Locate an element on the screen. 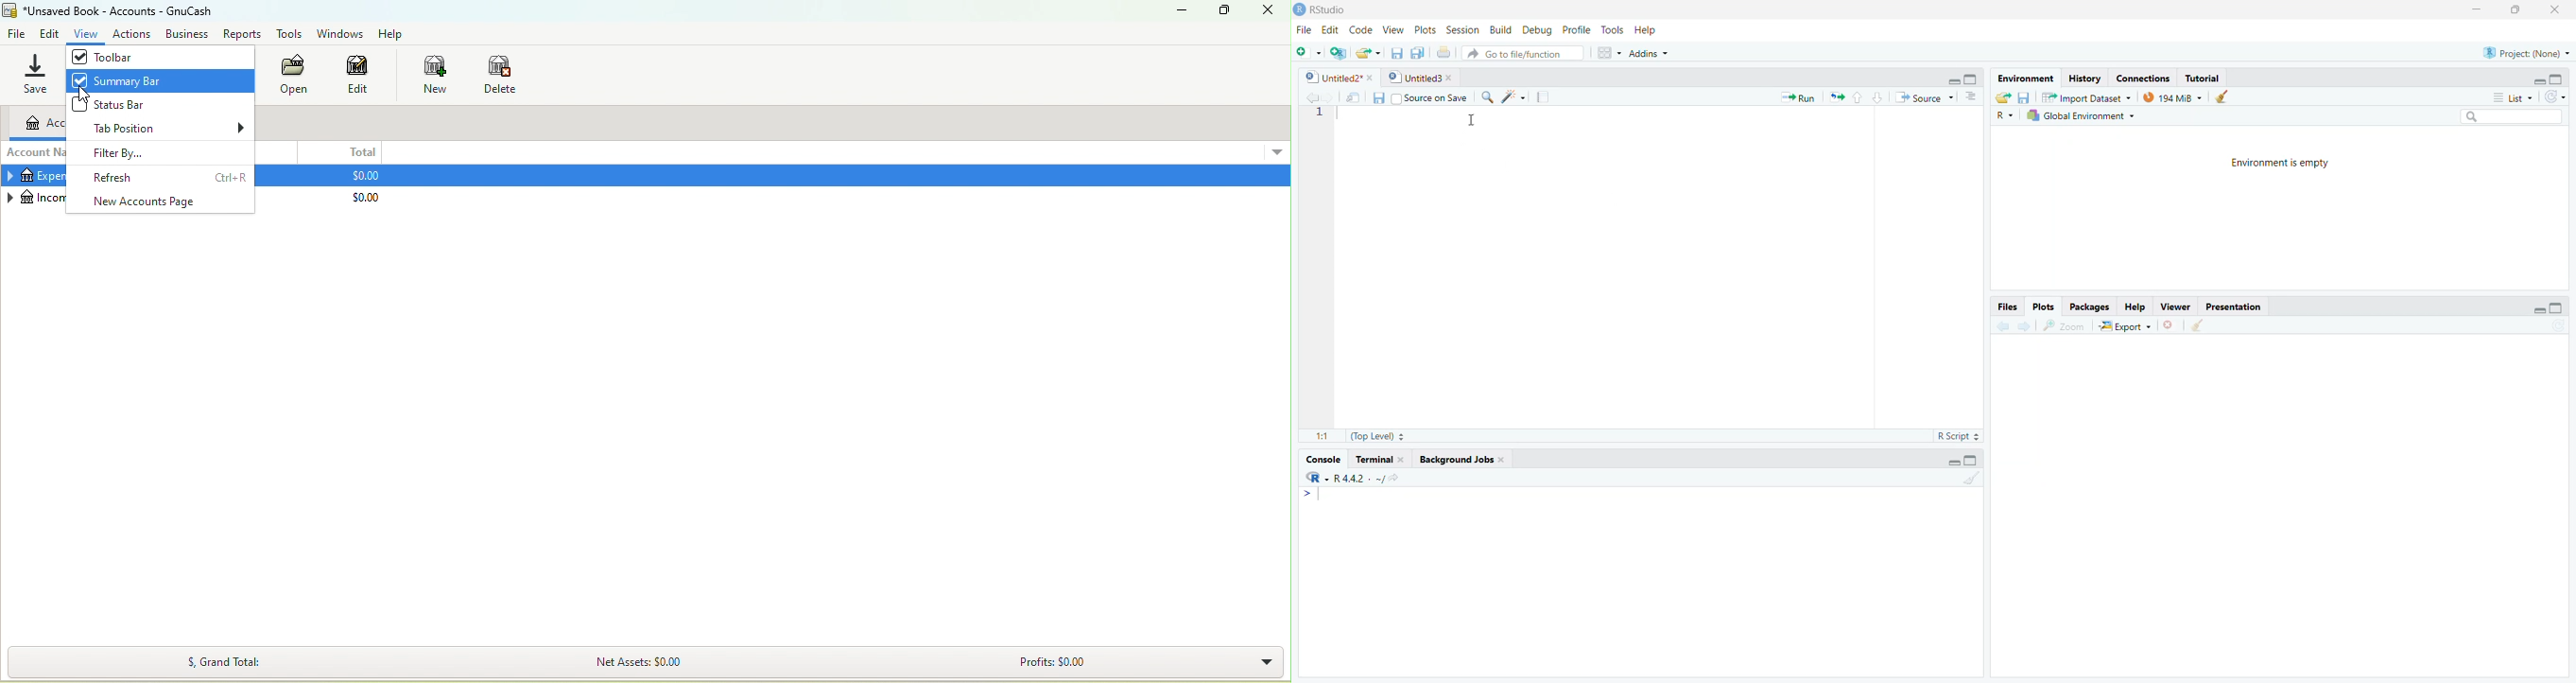 The image size is (2576, 700). Maximize is located at coordinates (2515, 10).